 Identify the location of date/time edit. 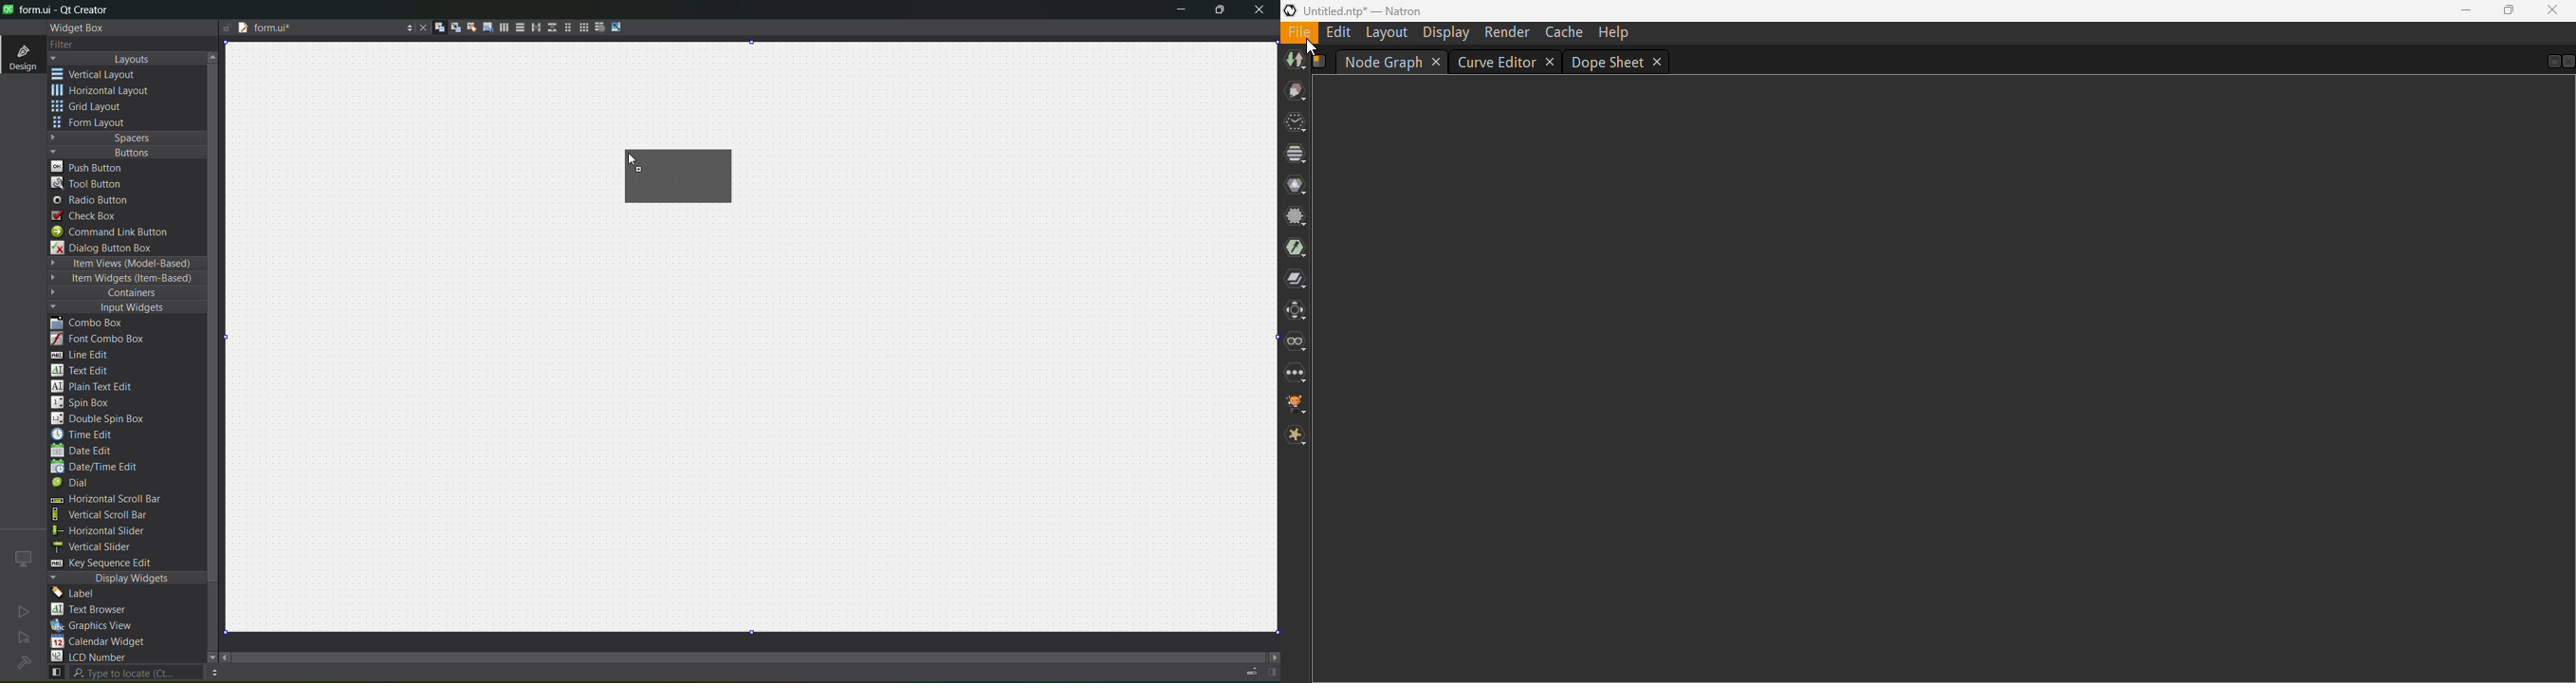
(107, 468).